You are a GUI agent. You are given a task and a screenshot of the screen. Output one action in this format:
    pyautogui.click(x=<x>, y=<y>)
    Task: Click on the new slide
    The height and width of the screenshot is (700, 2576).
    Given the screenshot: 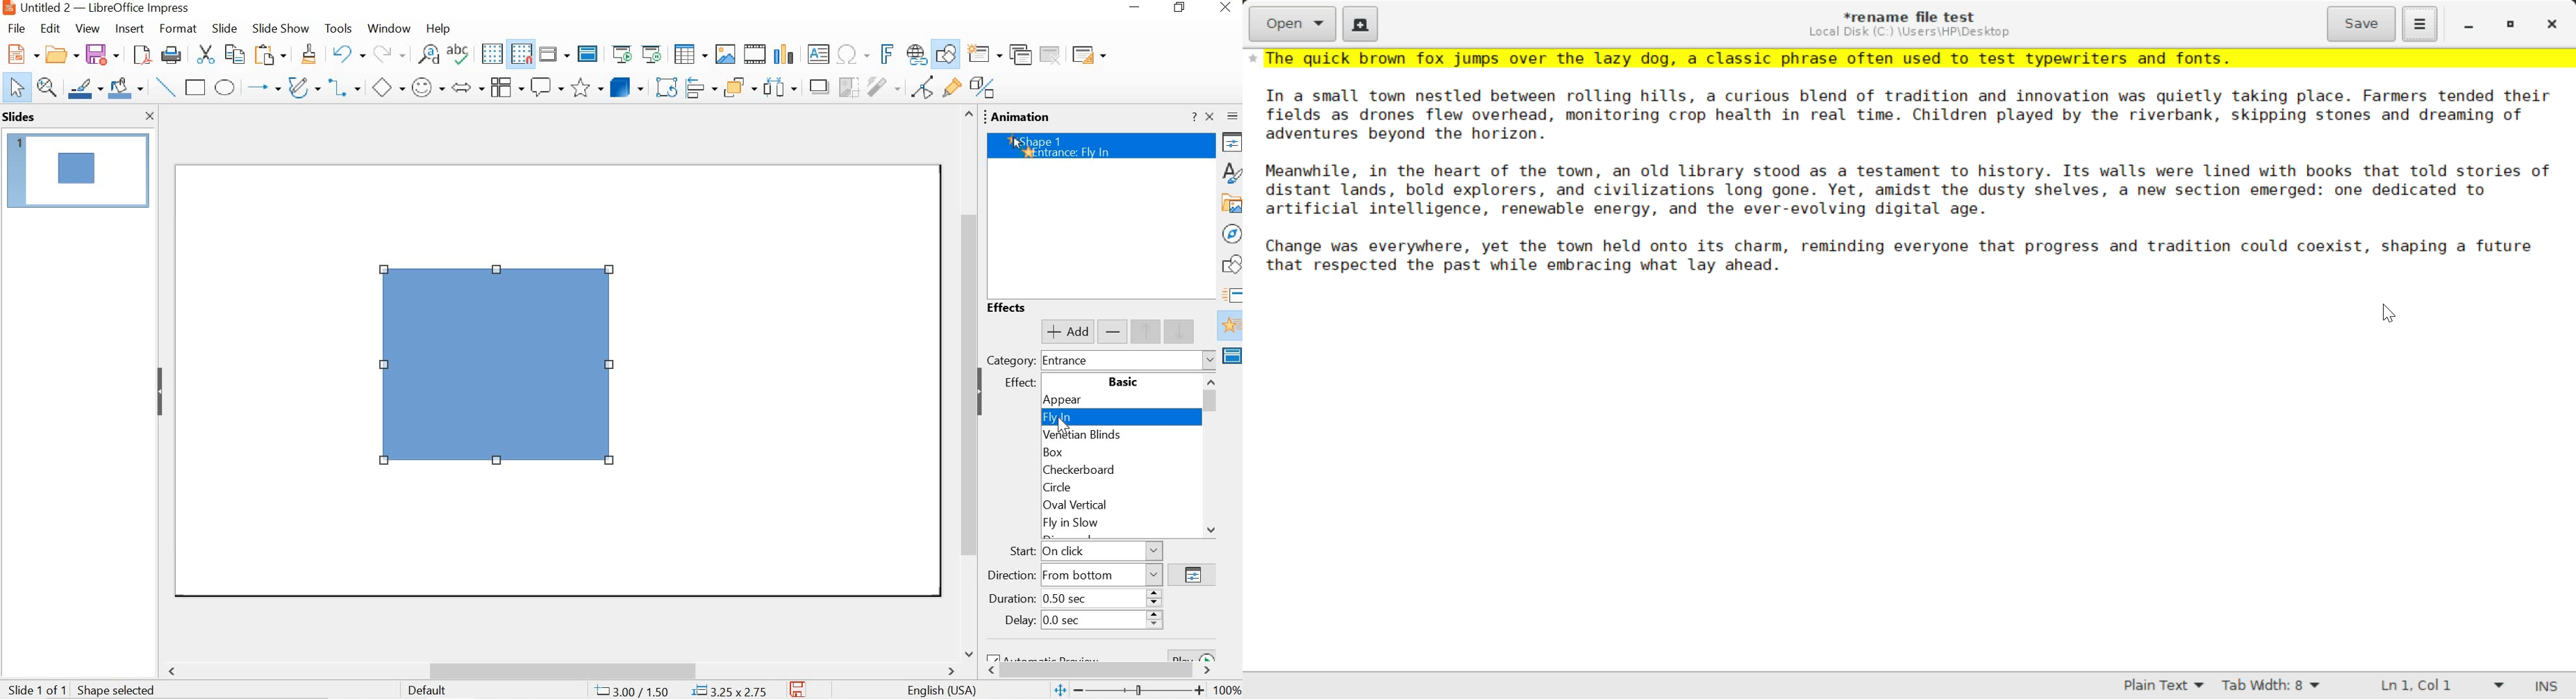 What is the action you would take?
    pyautogui.click(x=981, y=54)
    